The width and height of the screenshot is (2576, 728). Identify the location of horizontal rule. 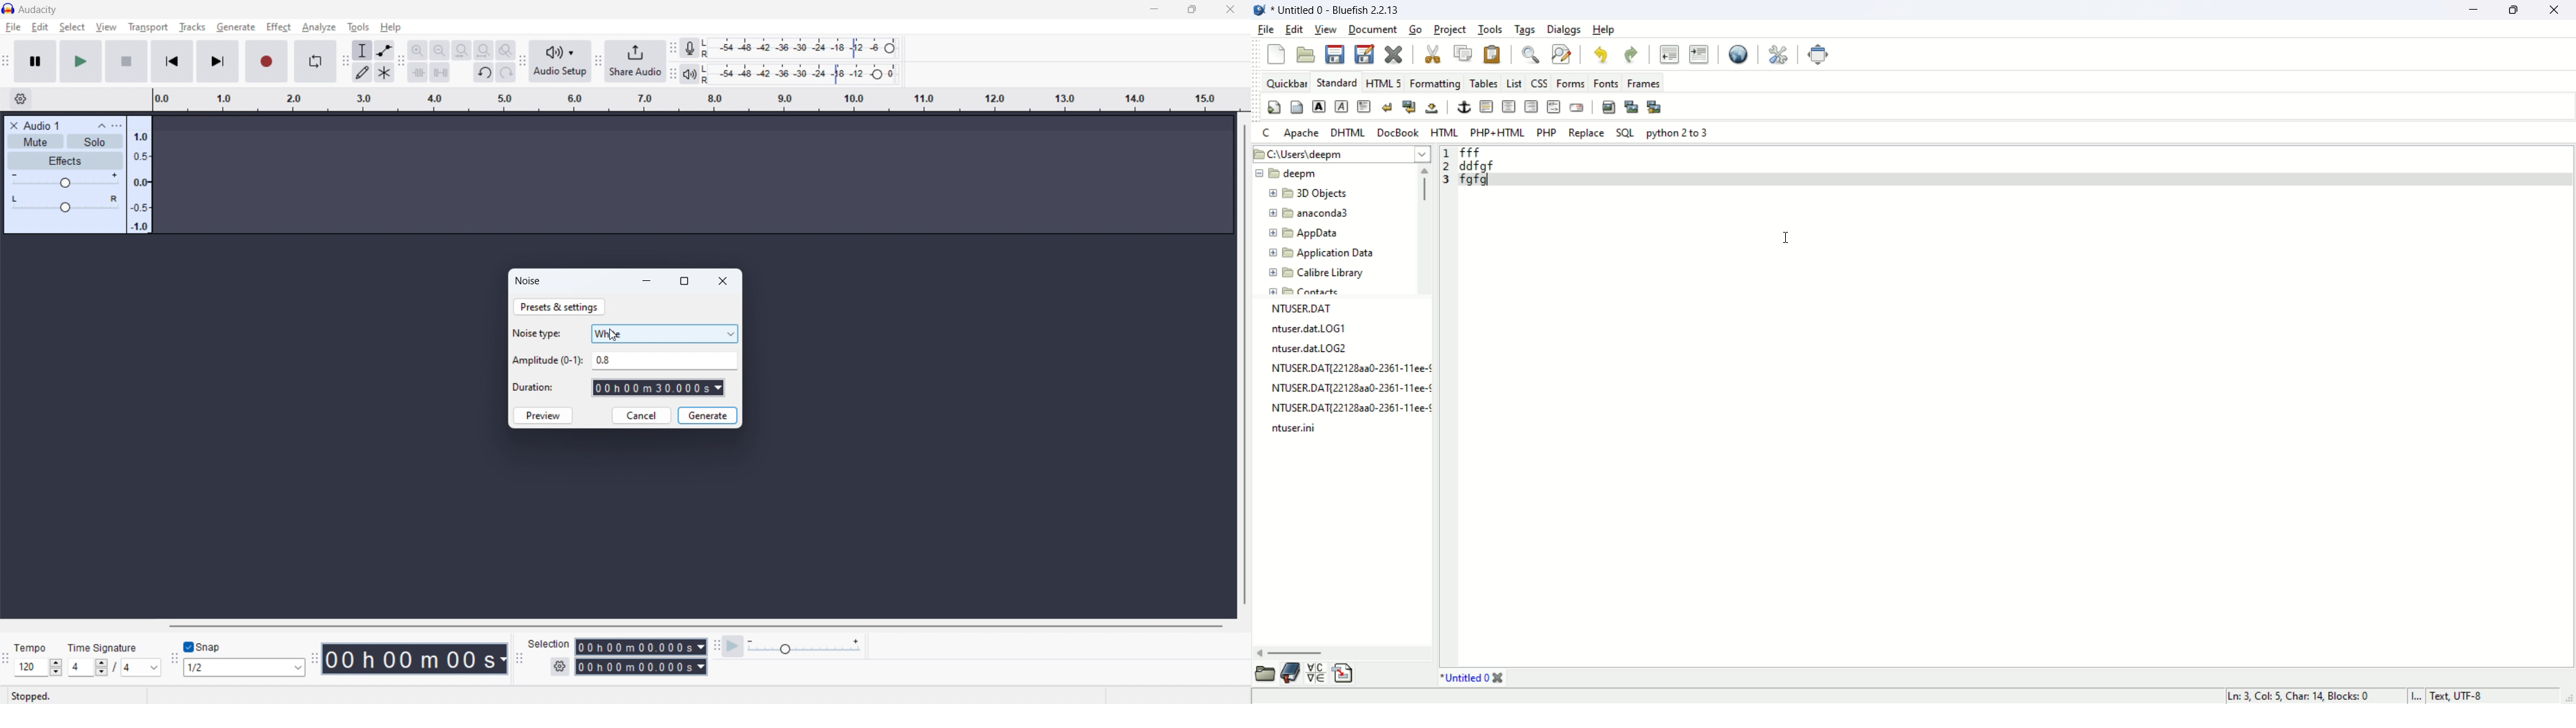
(1484, 107).